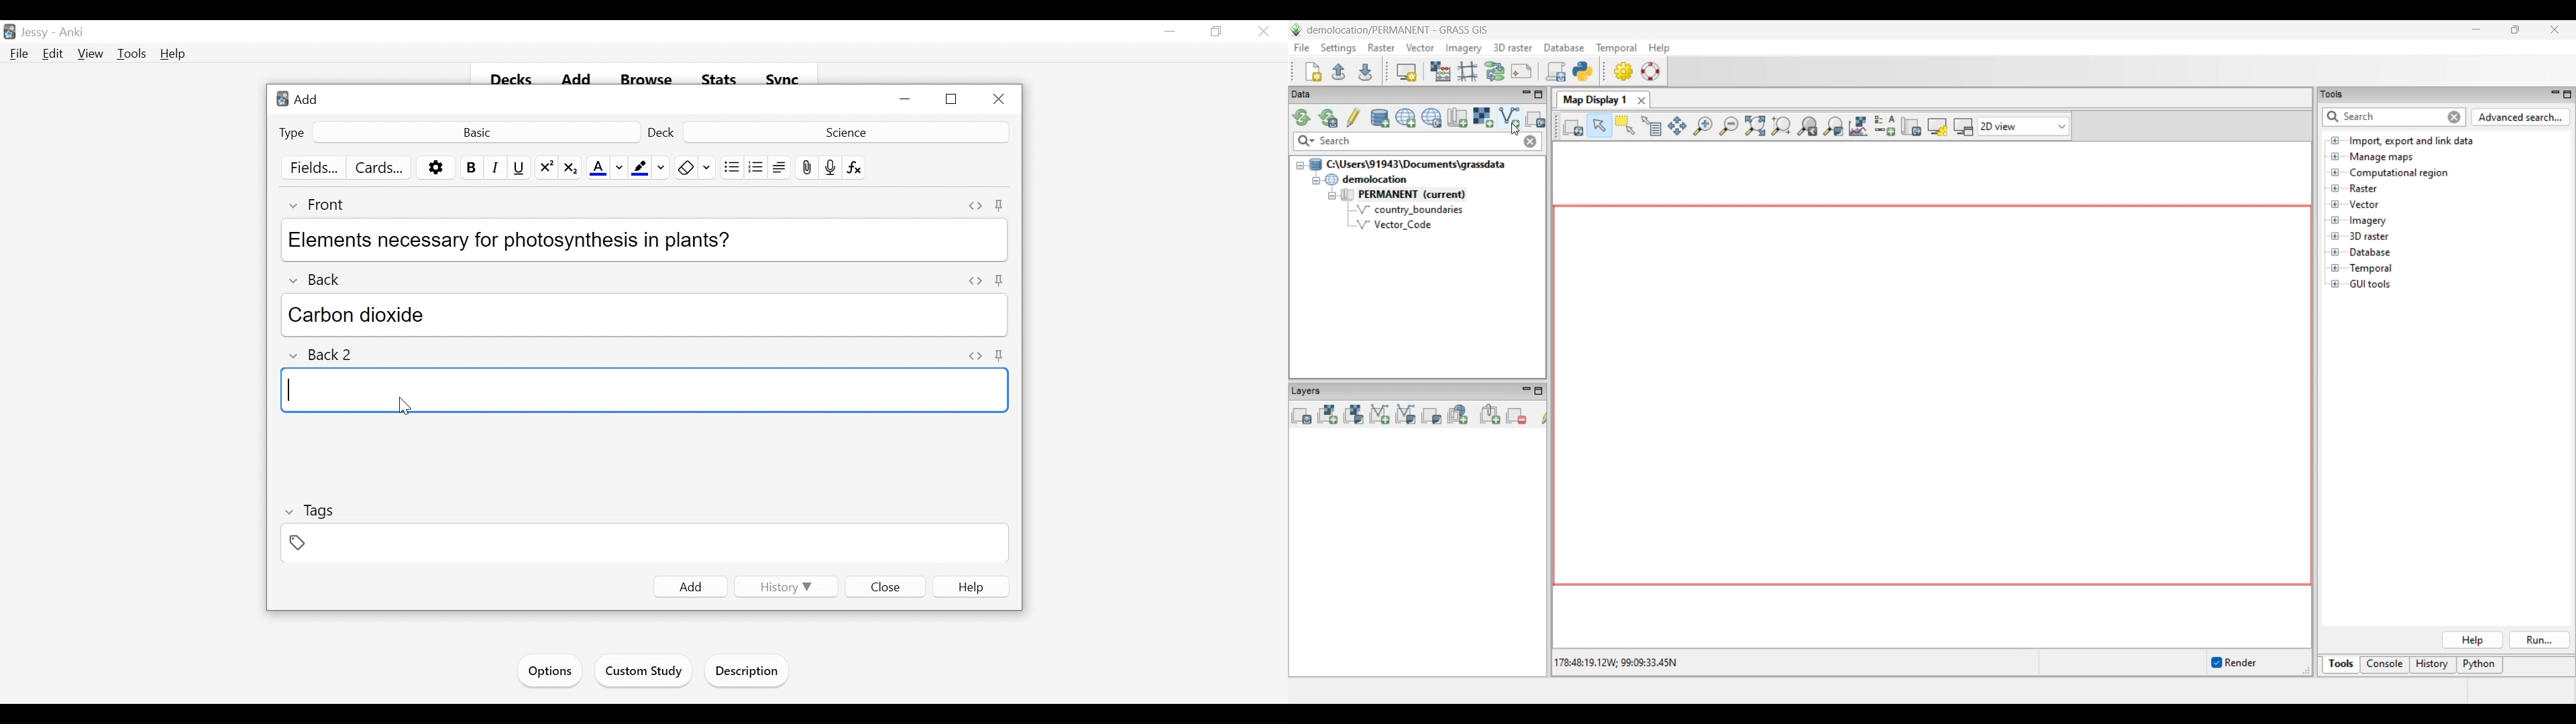  Describe the element at coordinates (570, 168) in the screenshot. I see `Subscript` at that location.